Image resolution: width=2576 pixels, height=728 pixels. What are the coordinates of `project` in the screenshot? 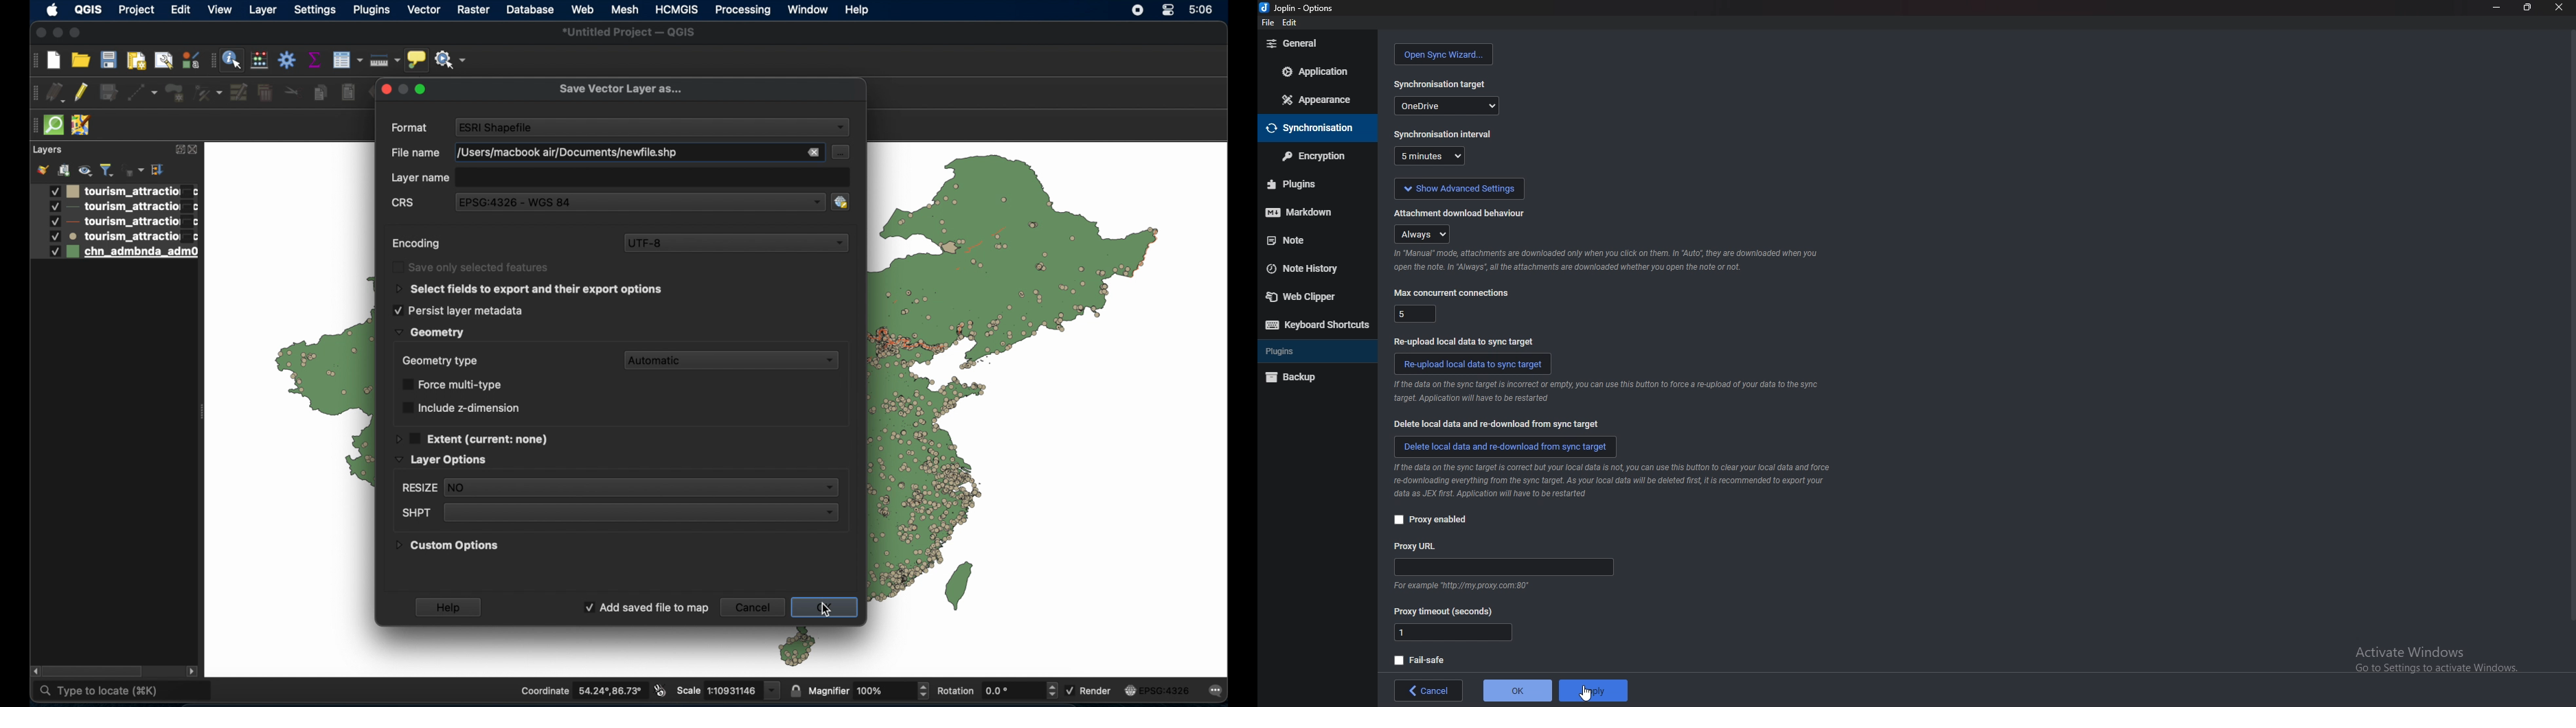 It's located at (134, 10).